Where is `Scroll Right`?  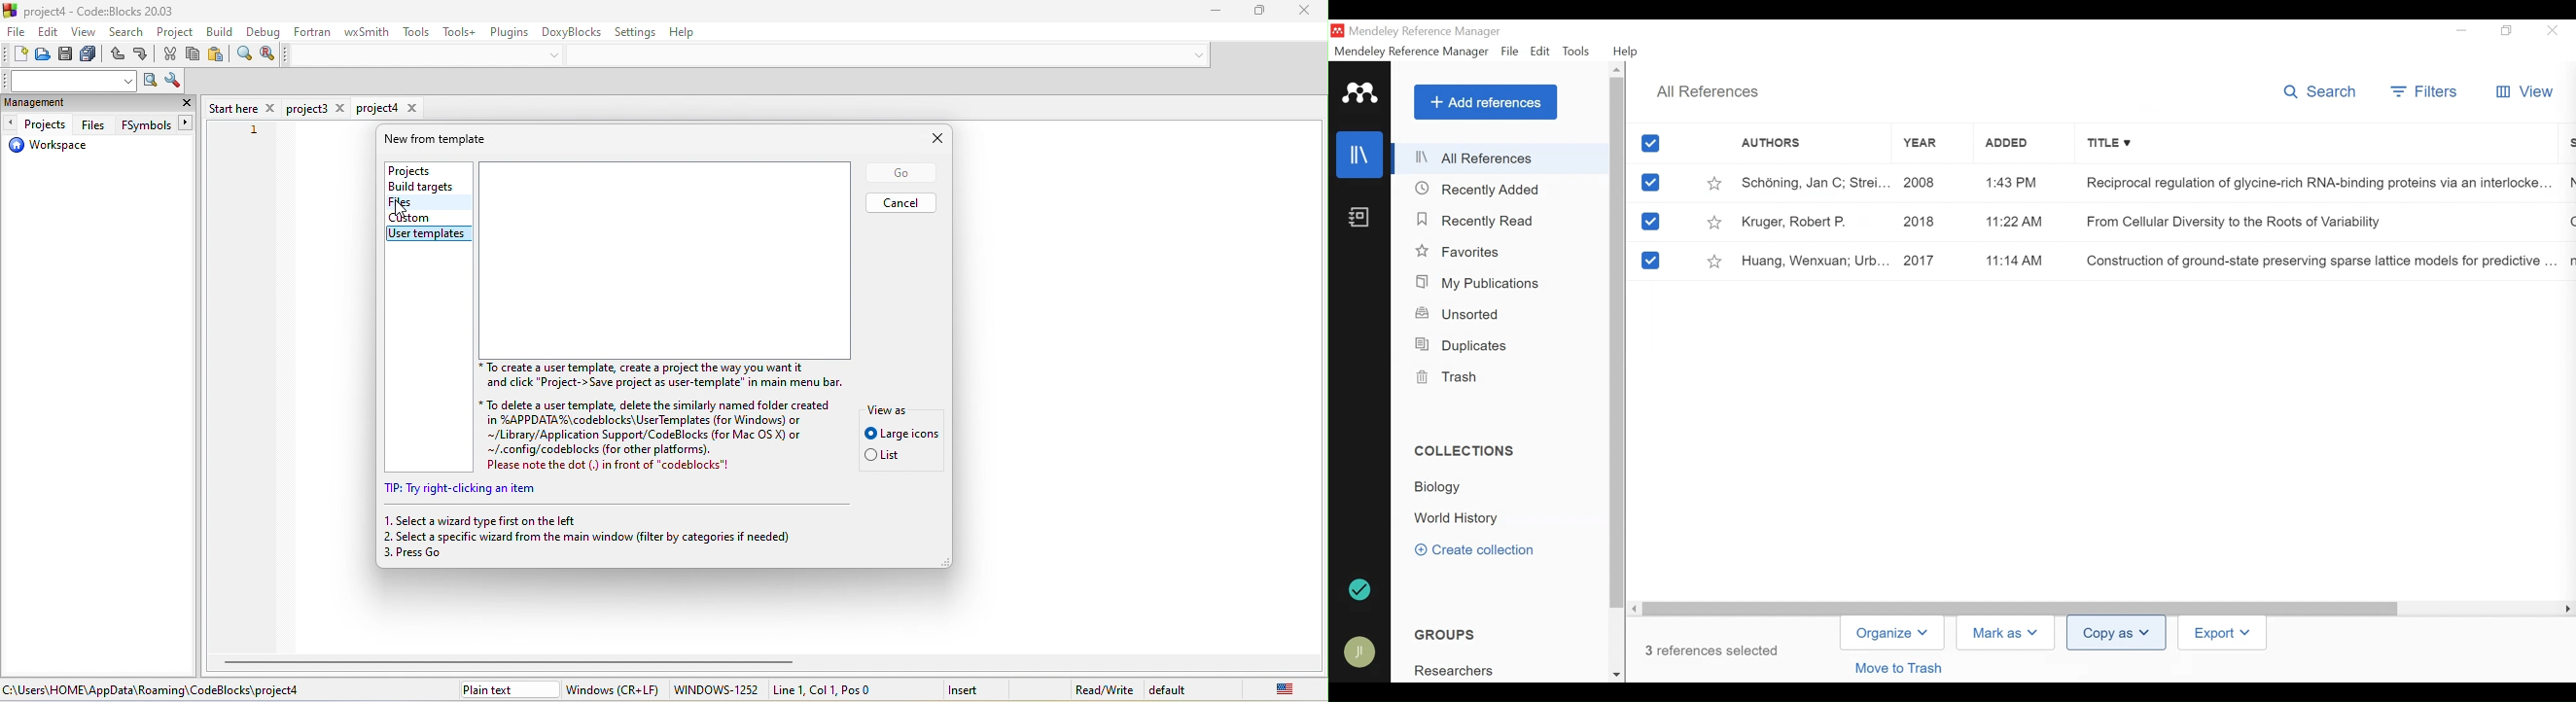 Scroll Right is located at coordinates (1635, 608).